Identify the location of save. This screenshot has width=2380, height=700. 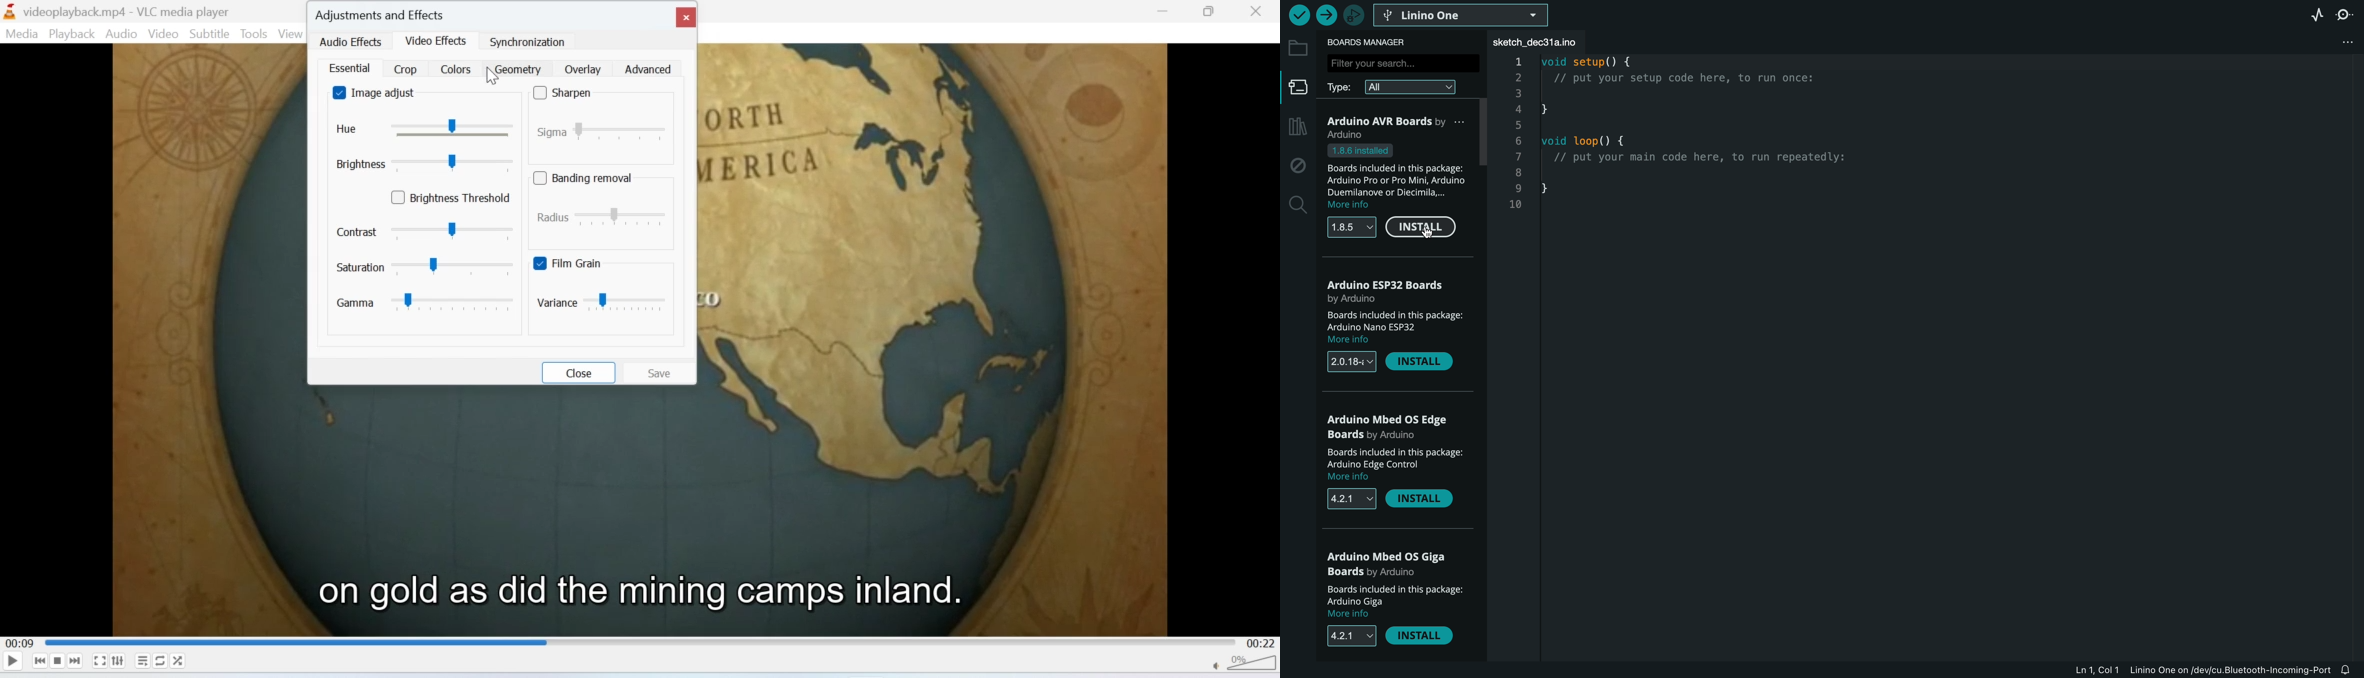
(663, 375).